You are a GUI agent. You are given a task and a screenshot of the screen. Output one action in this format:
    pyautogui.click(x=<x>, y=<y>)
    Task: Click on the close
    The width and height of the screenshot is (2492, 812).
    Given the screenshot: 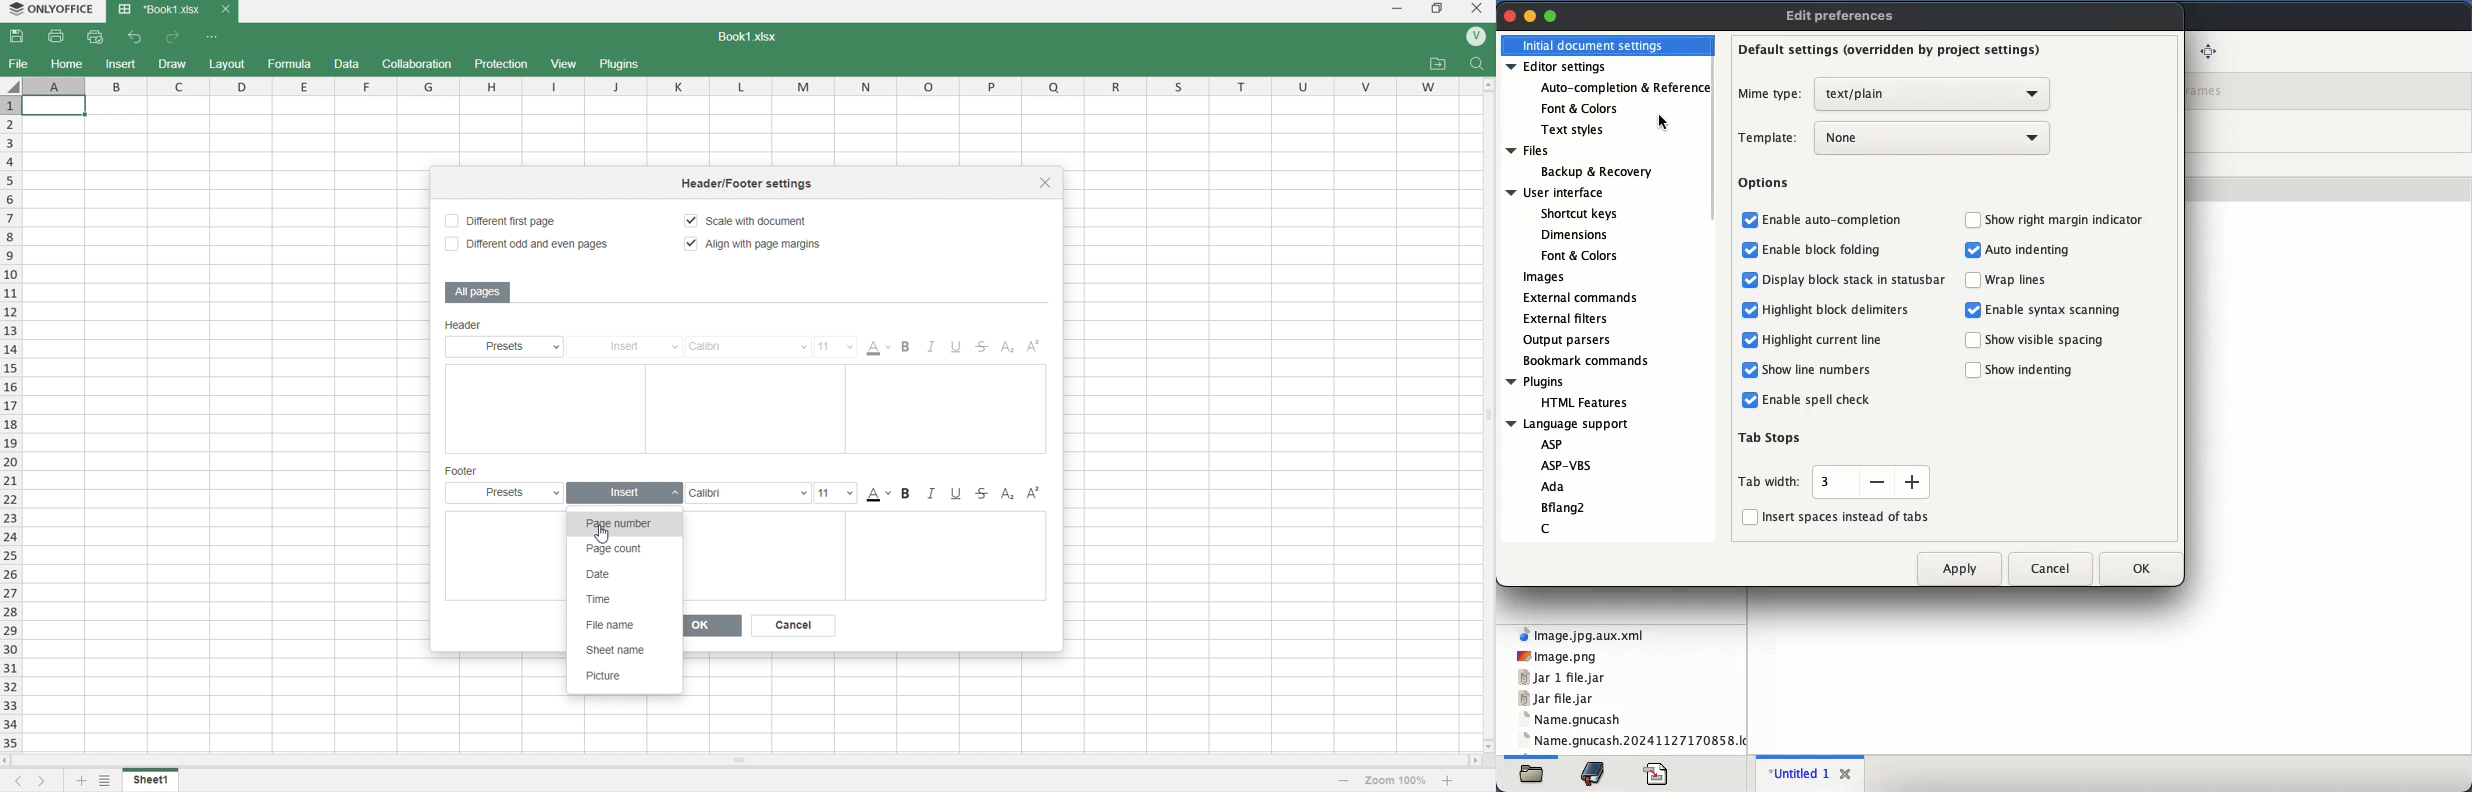 What is the action you would take?
    pyautogui.click(x=1048, y=184)
    